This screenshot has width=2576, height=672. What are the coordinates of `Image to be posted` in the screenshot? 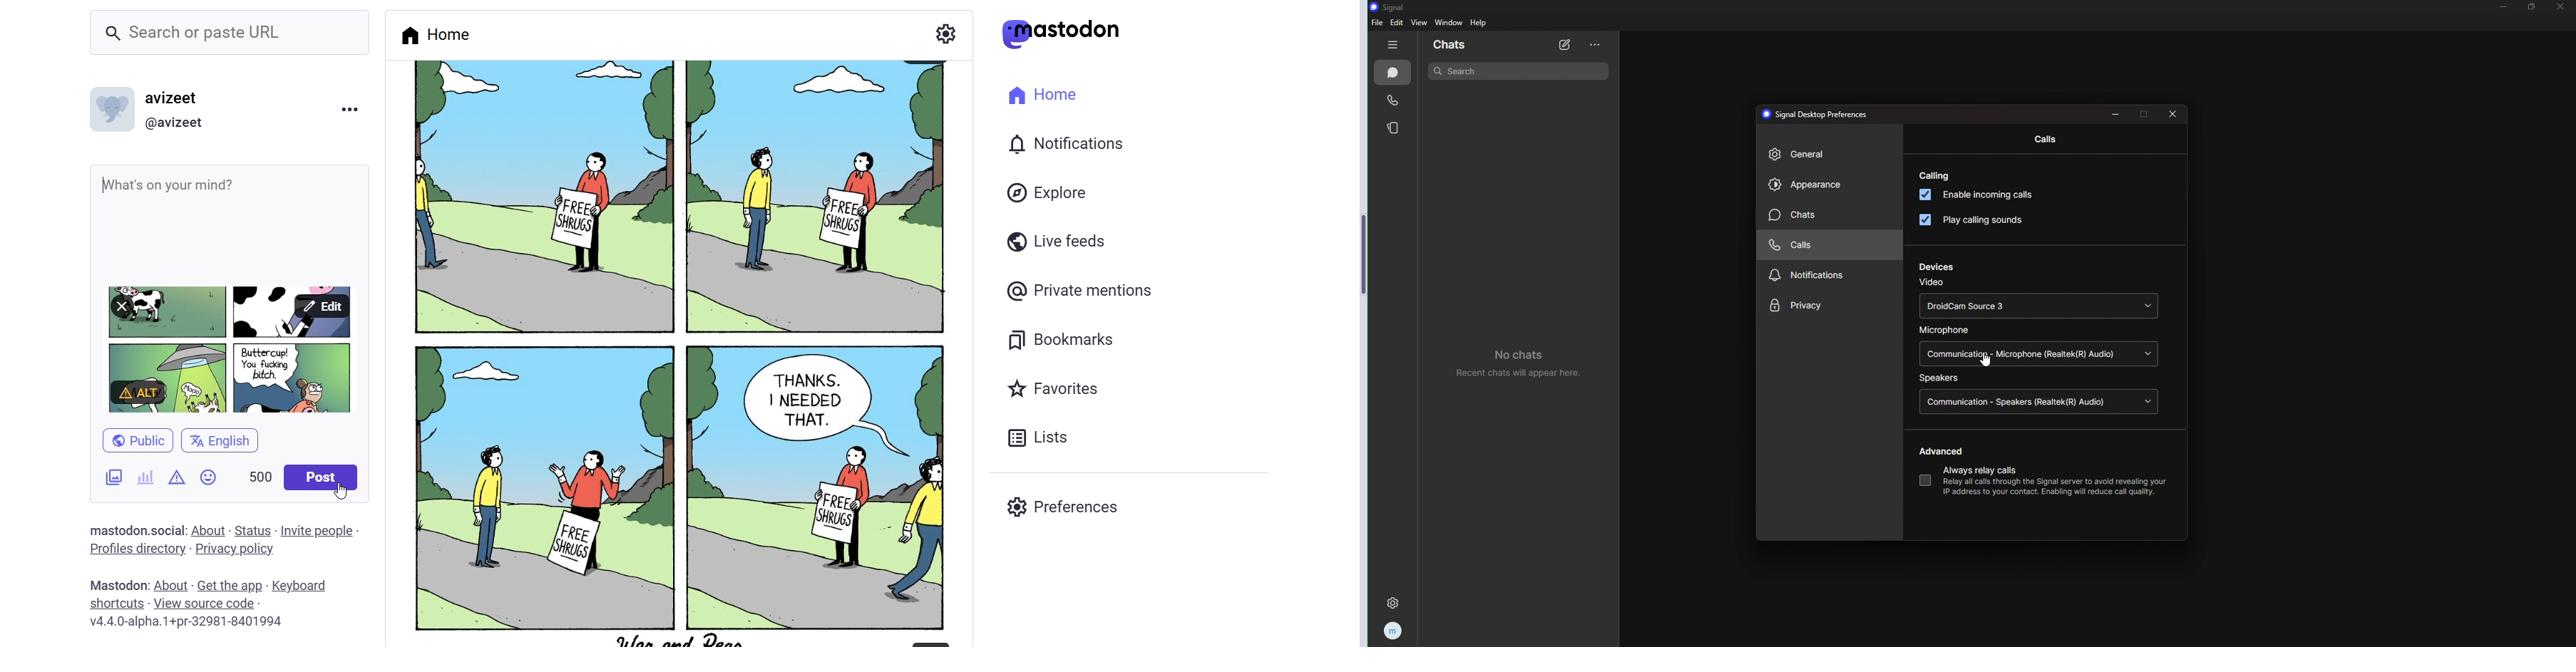 It's located at (219, 304).